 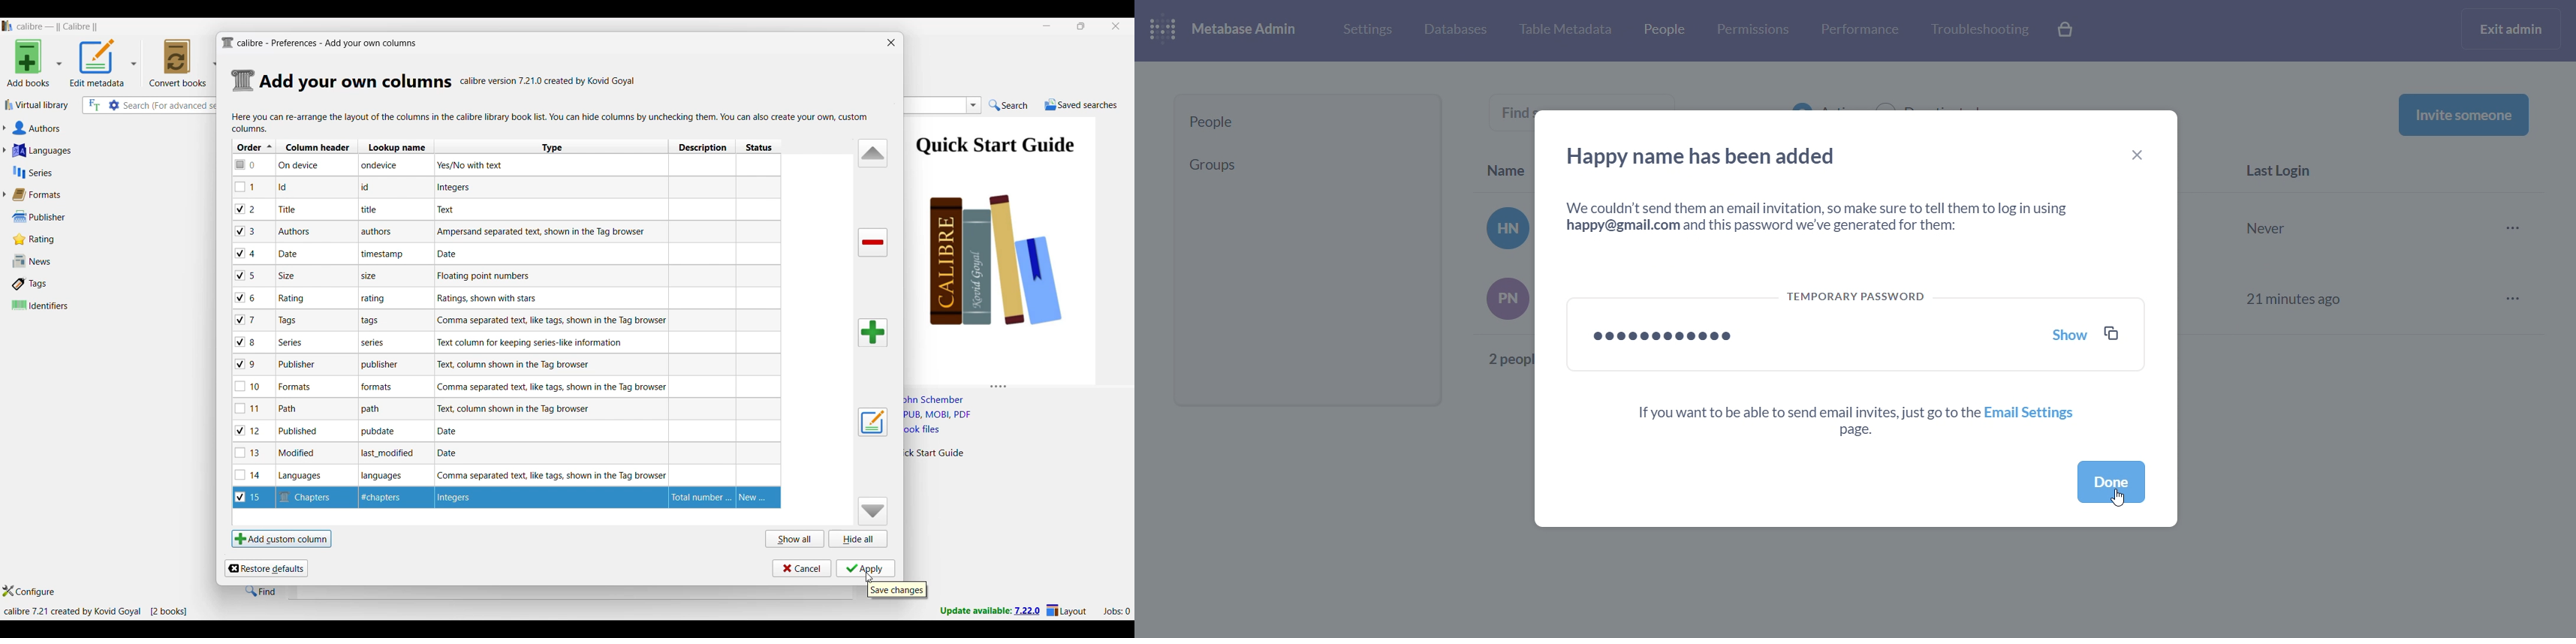 What do you see at coordinates (541, 343) in the screenshot?
I see `Explanation` at bounding box center [541, 343].